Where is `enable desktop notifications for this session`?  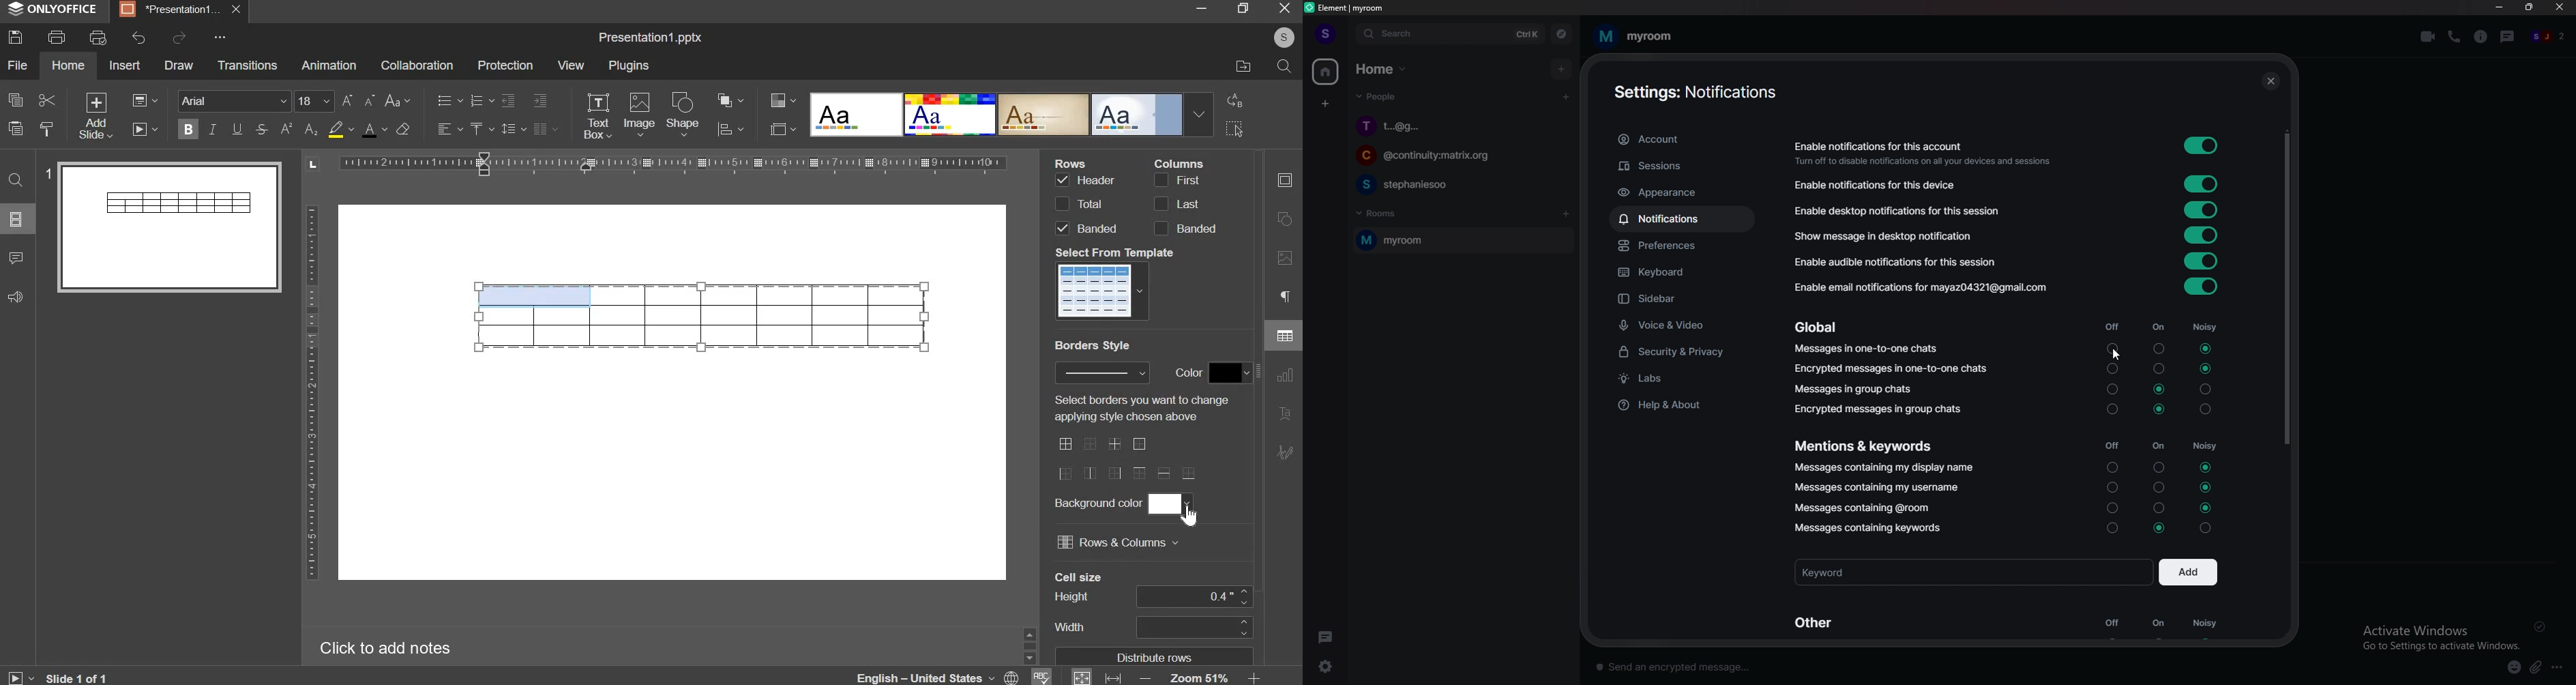
enable desktop notifications for this session is located at coordinates (1904, 211).